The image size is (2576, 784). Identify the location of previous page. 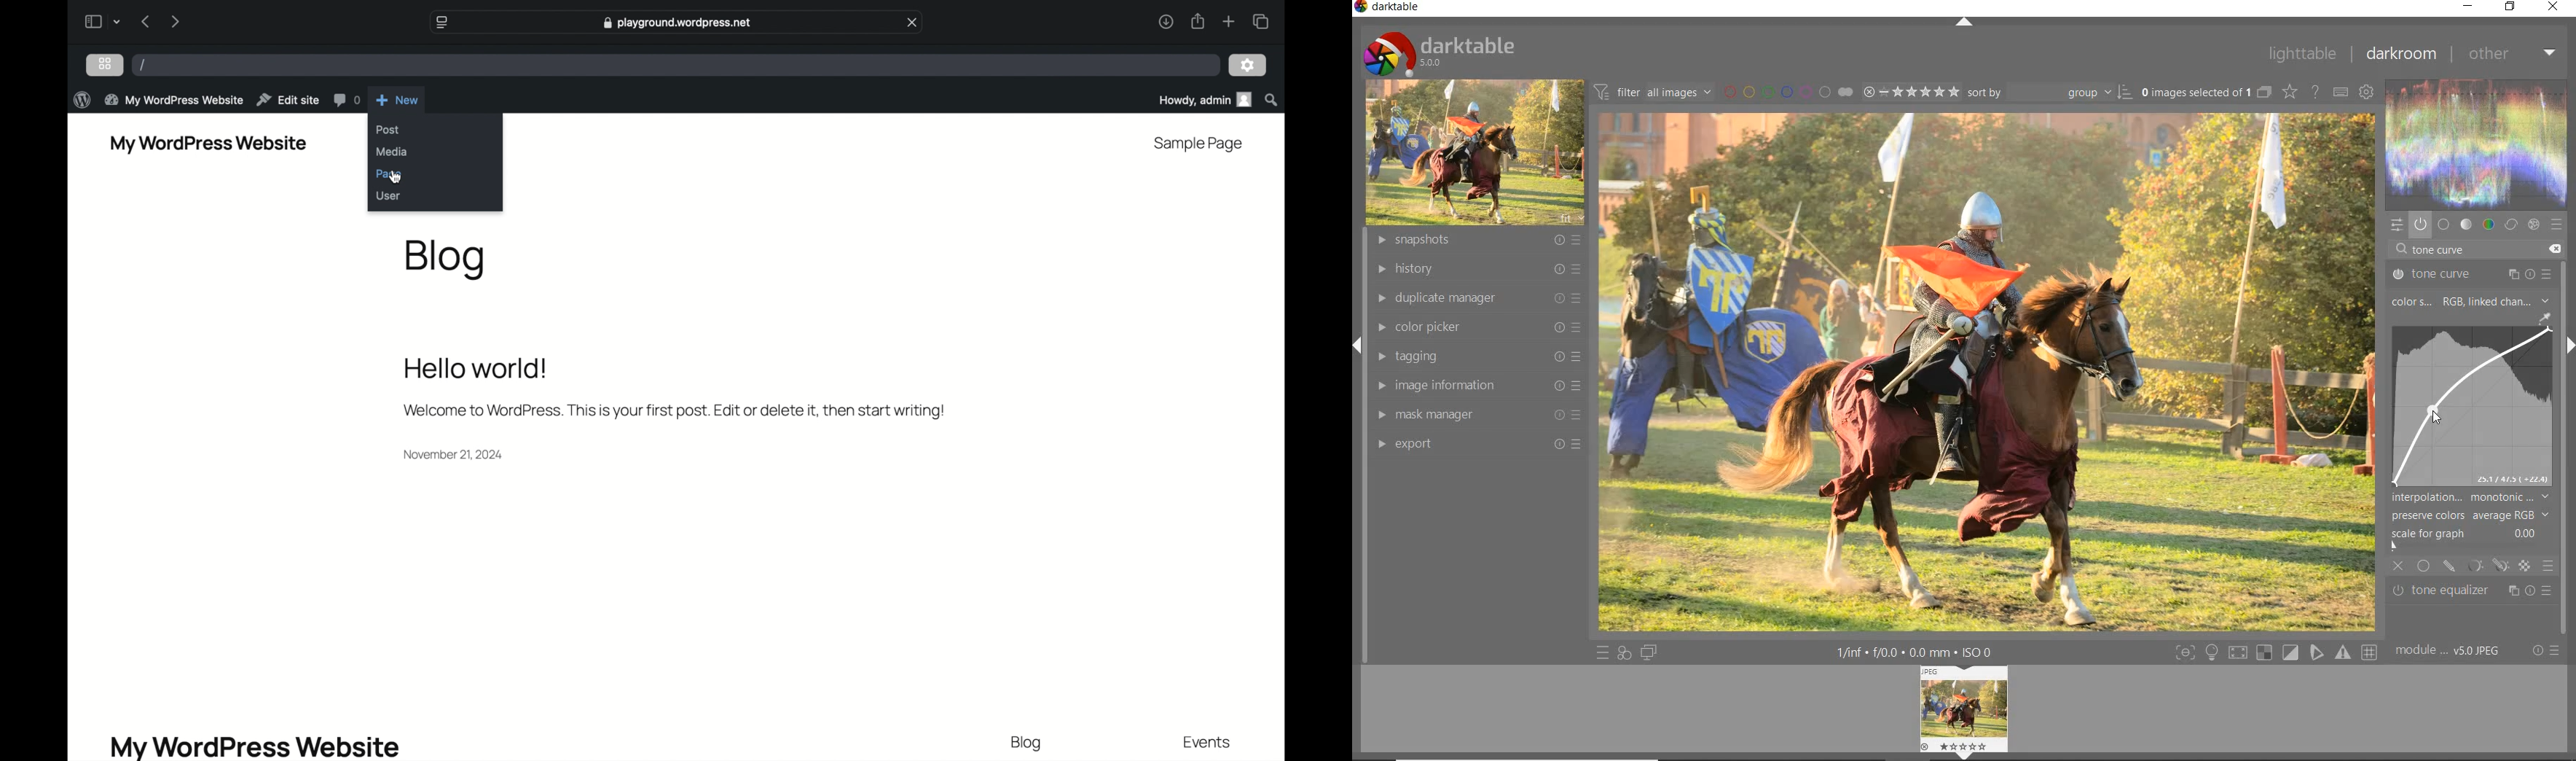
(146, 21).